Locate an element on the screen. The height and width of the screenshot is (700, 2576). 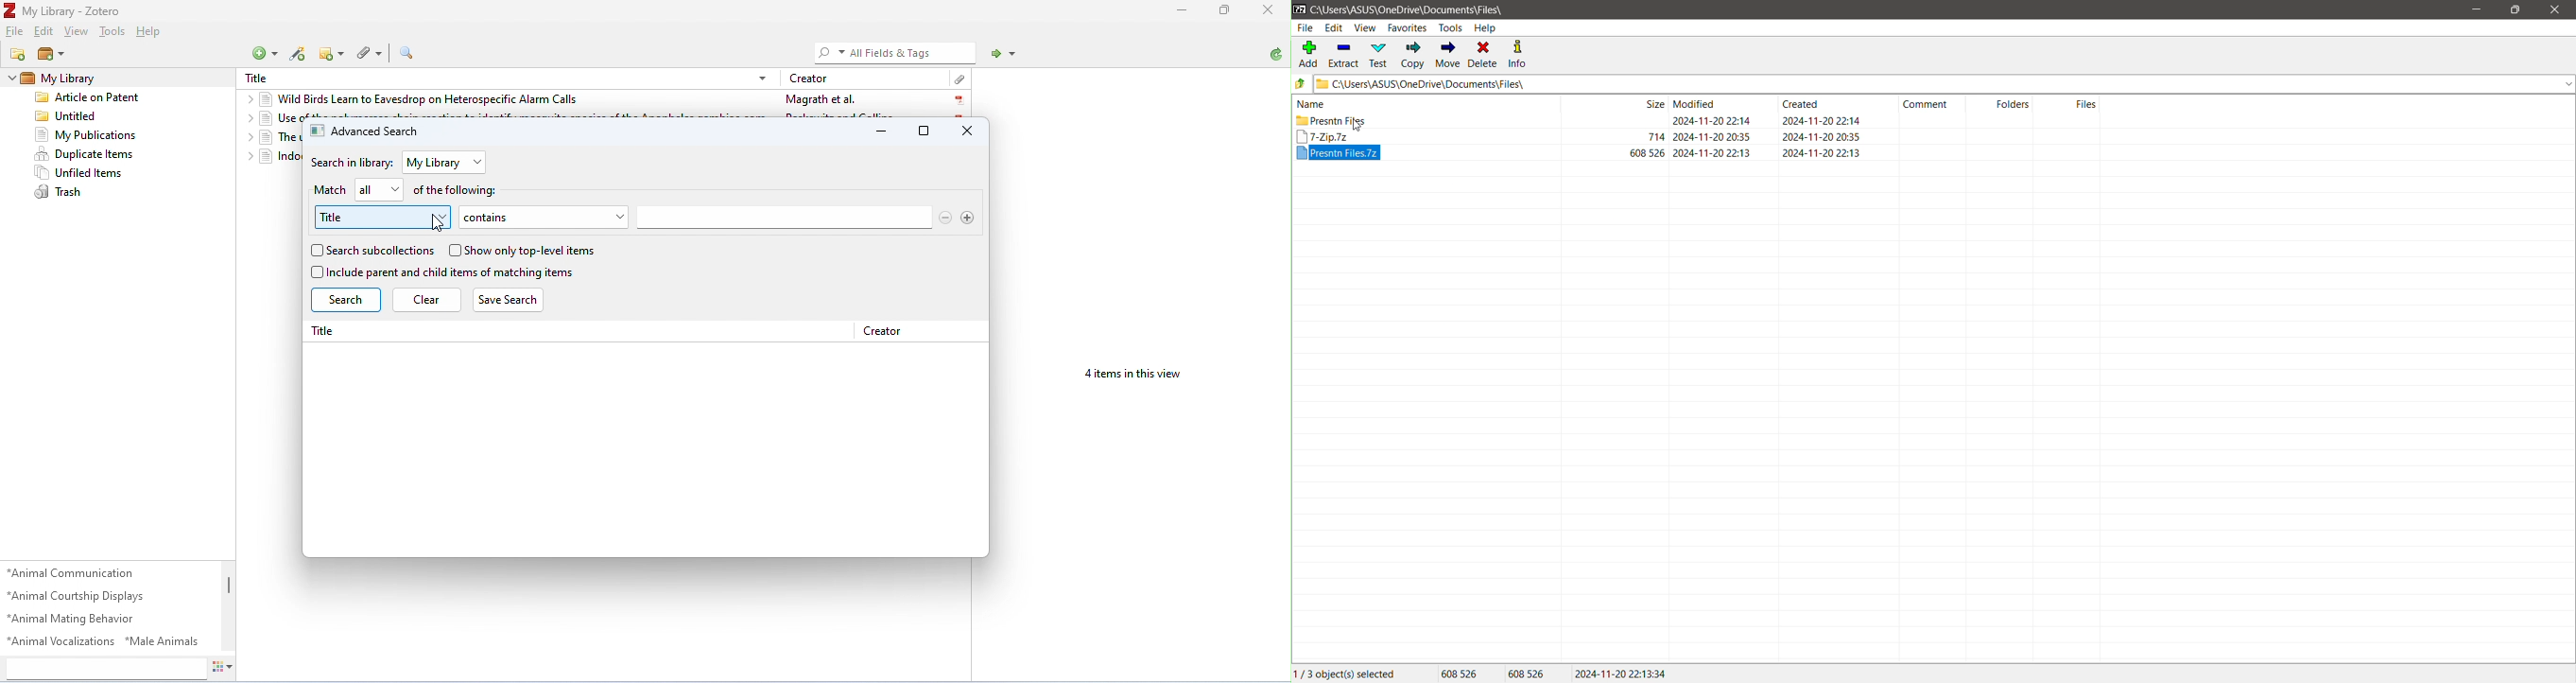
attachment is located at coordinates (960, 79).